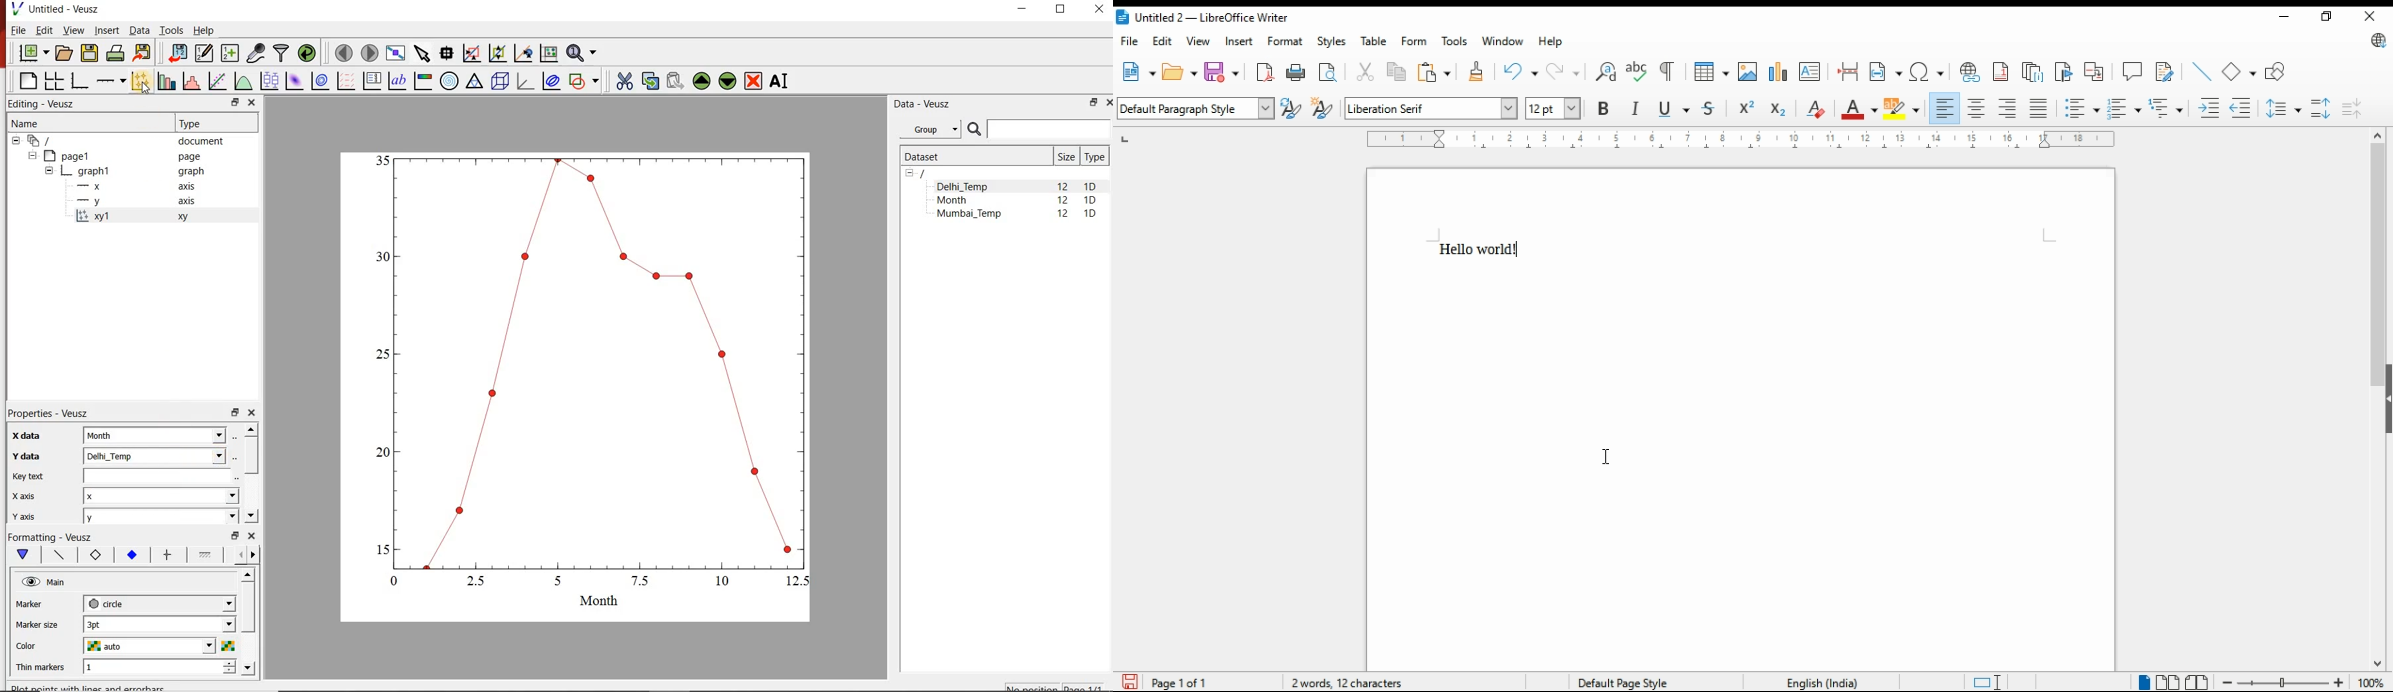  Describe the element at coordinates (1604, 109) in the screenshot. I see `bold` at that location.